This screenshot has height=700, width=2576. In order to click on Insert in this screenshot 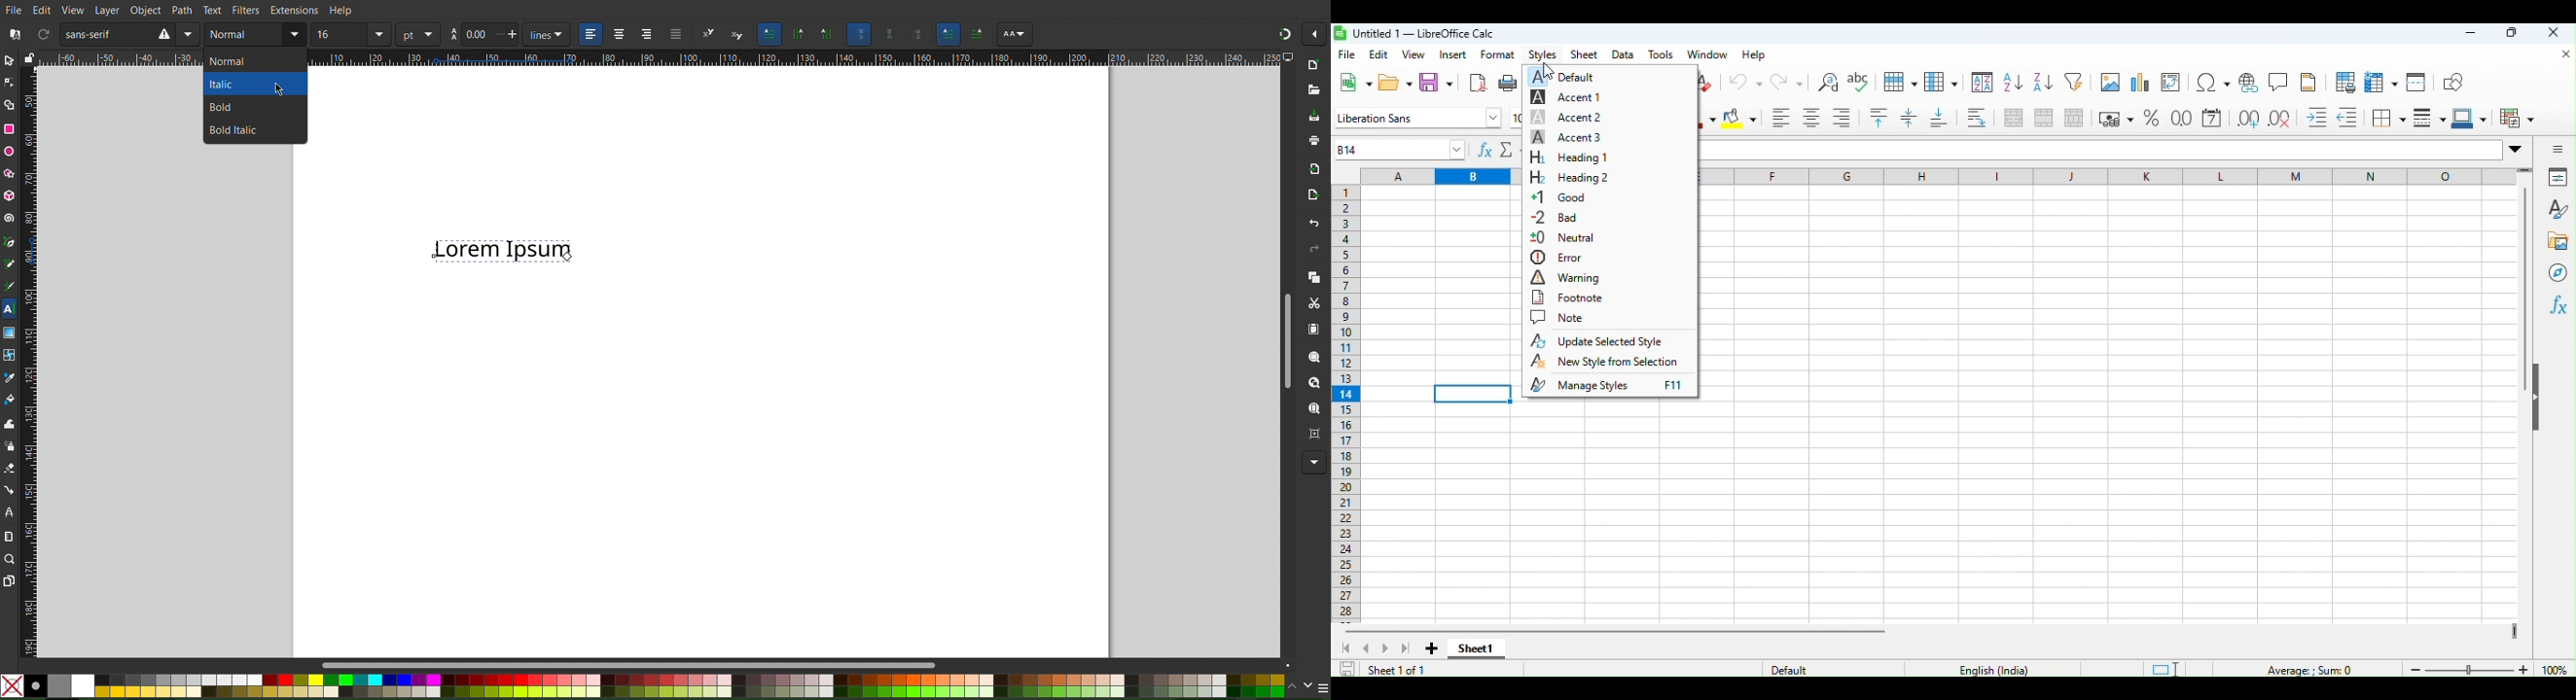, I will do `click(1452, 53)`.